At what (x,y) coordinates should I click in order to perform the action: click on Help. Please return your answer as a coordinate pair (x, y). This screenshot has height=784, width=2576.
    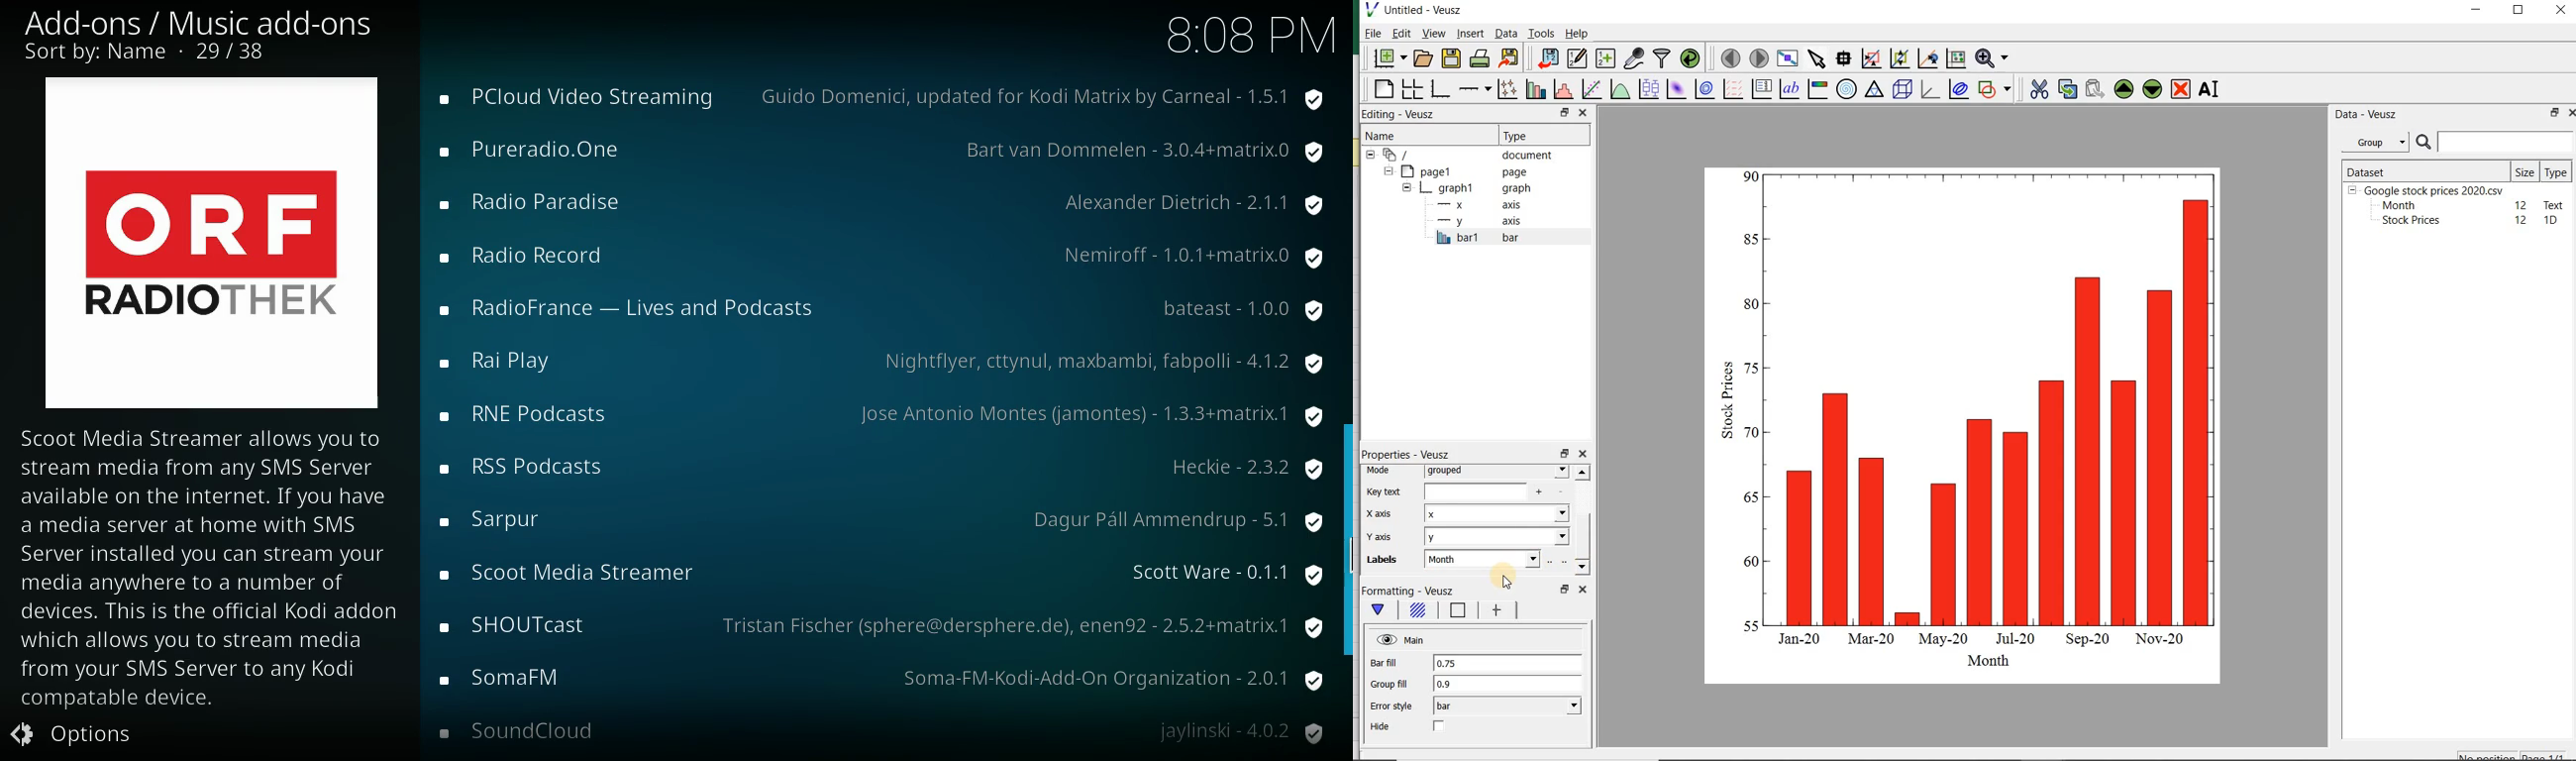
    Looking at the image, I should click on (1579, 35).